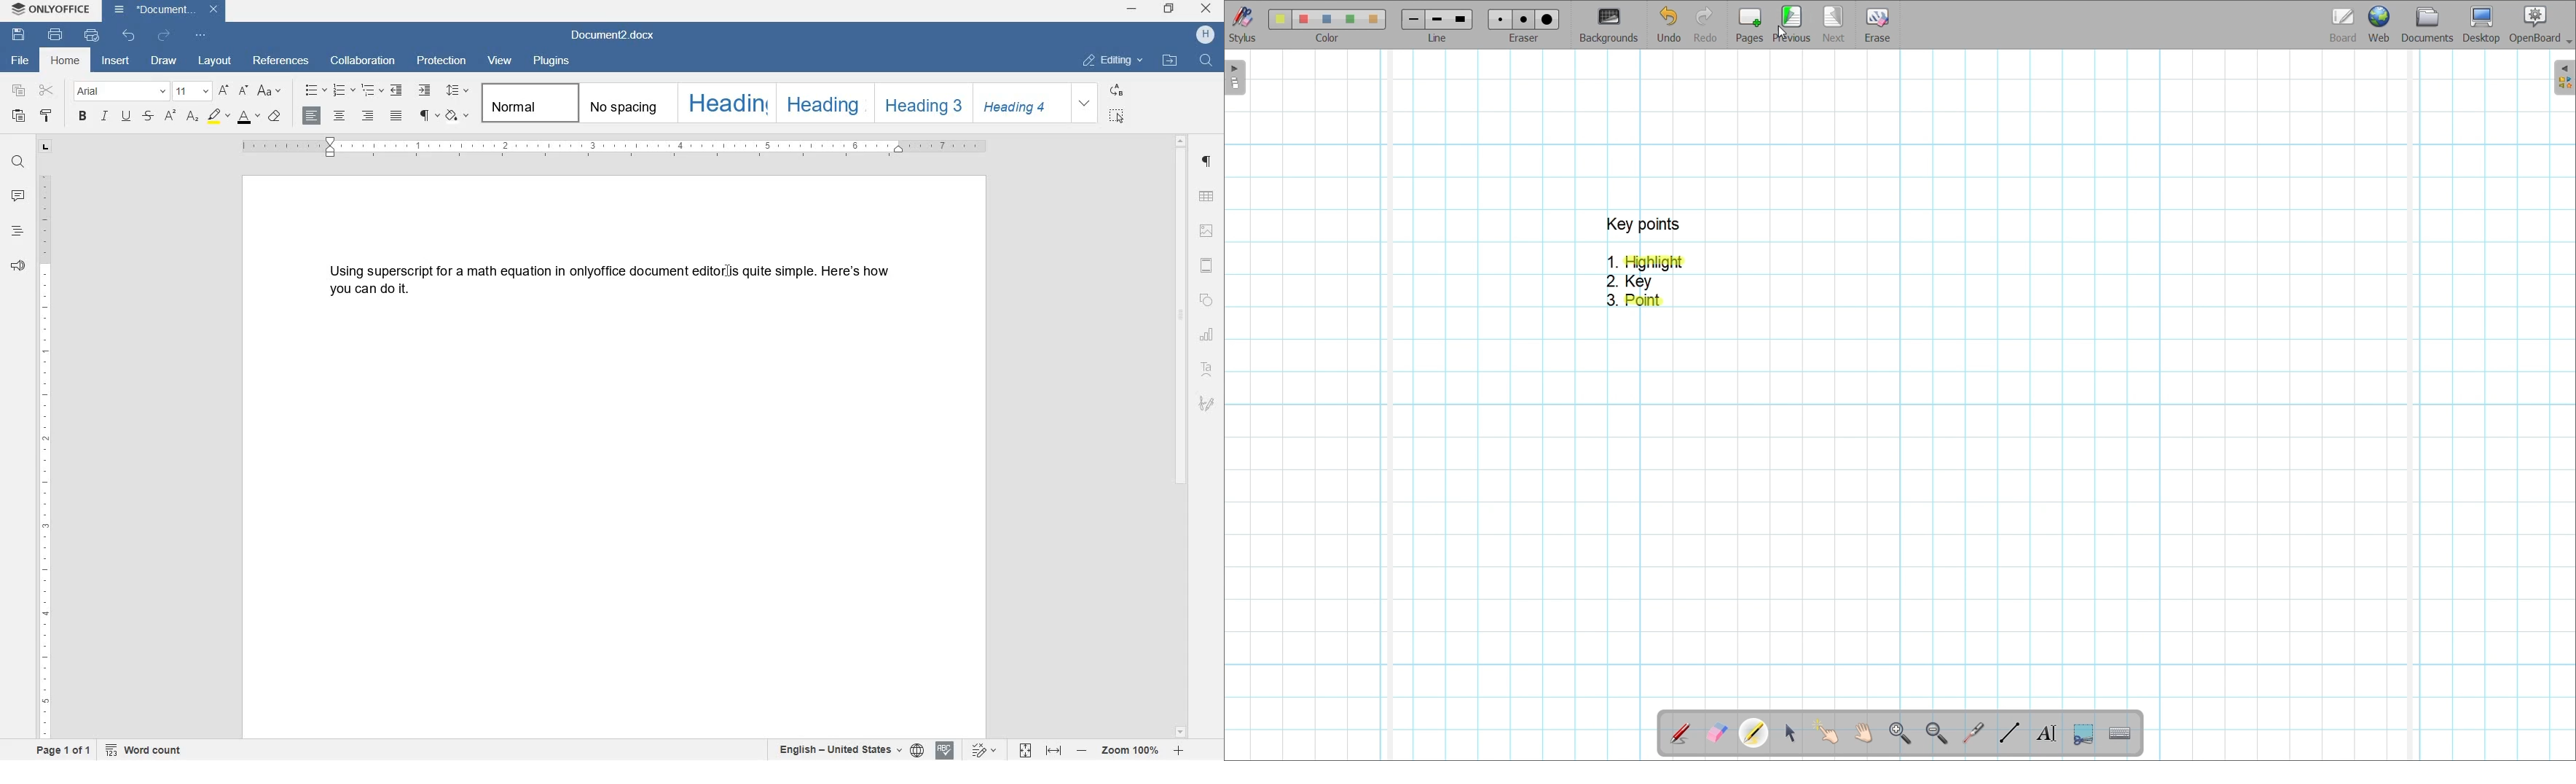  Describe the element at coordinates (363, 62) in the screenshot. I see `collaboration` at that location.